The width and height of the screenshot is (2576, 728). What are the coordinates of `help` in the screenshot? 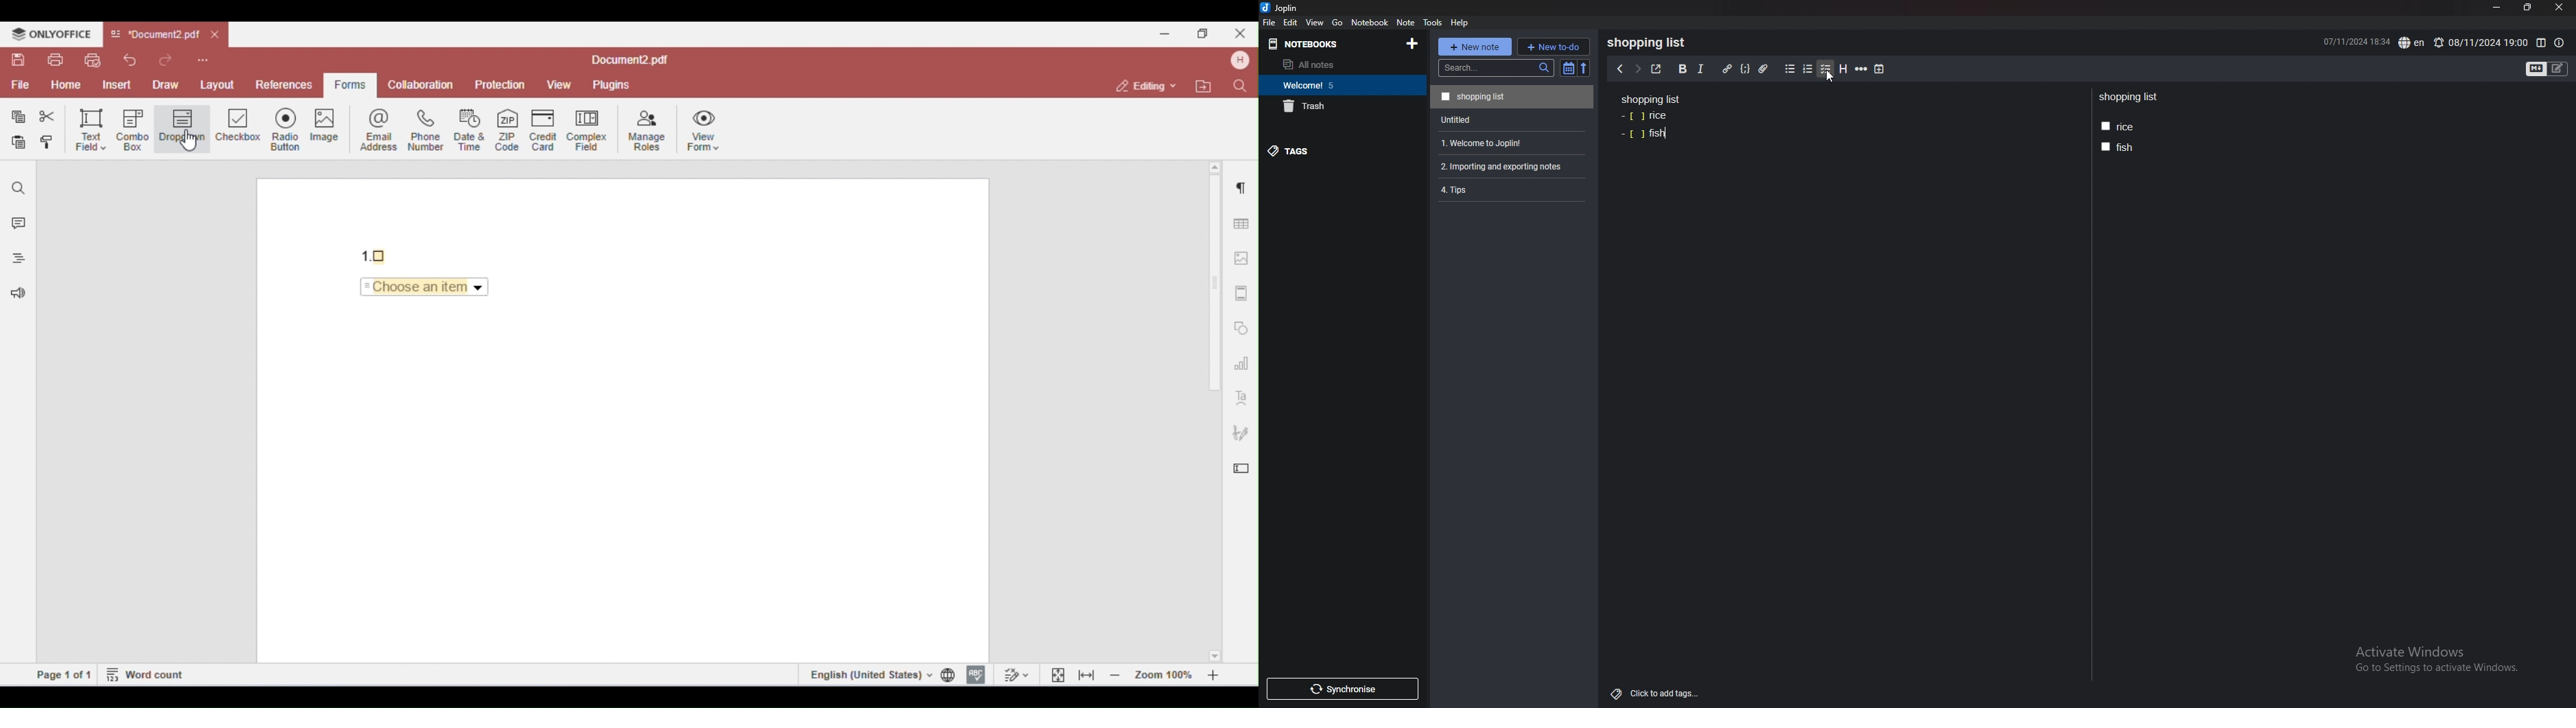 It's located at (1460, 23).